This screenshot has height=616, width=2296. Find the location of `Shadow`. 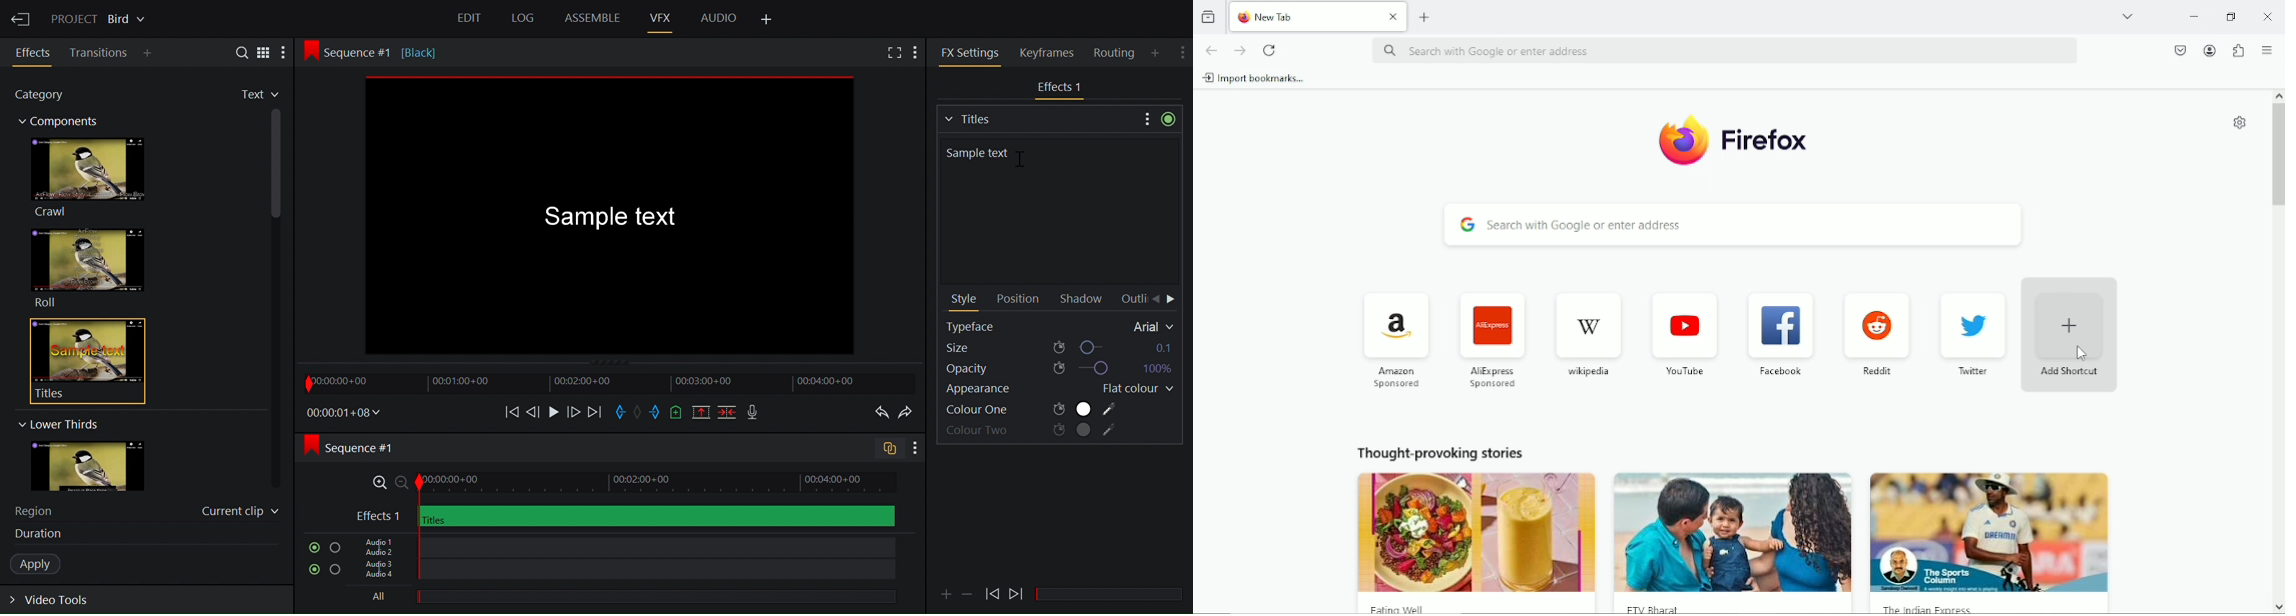

Shadow is located at coordinates (1084, 300).